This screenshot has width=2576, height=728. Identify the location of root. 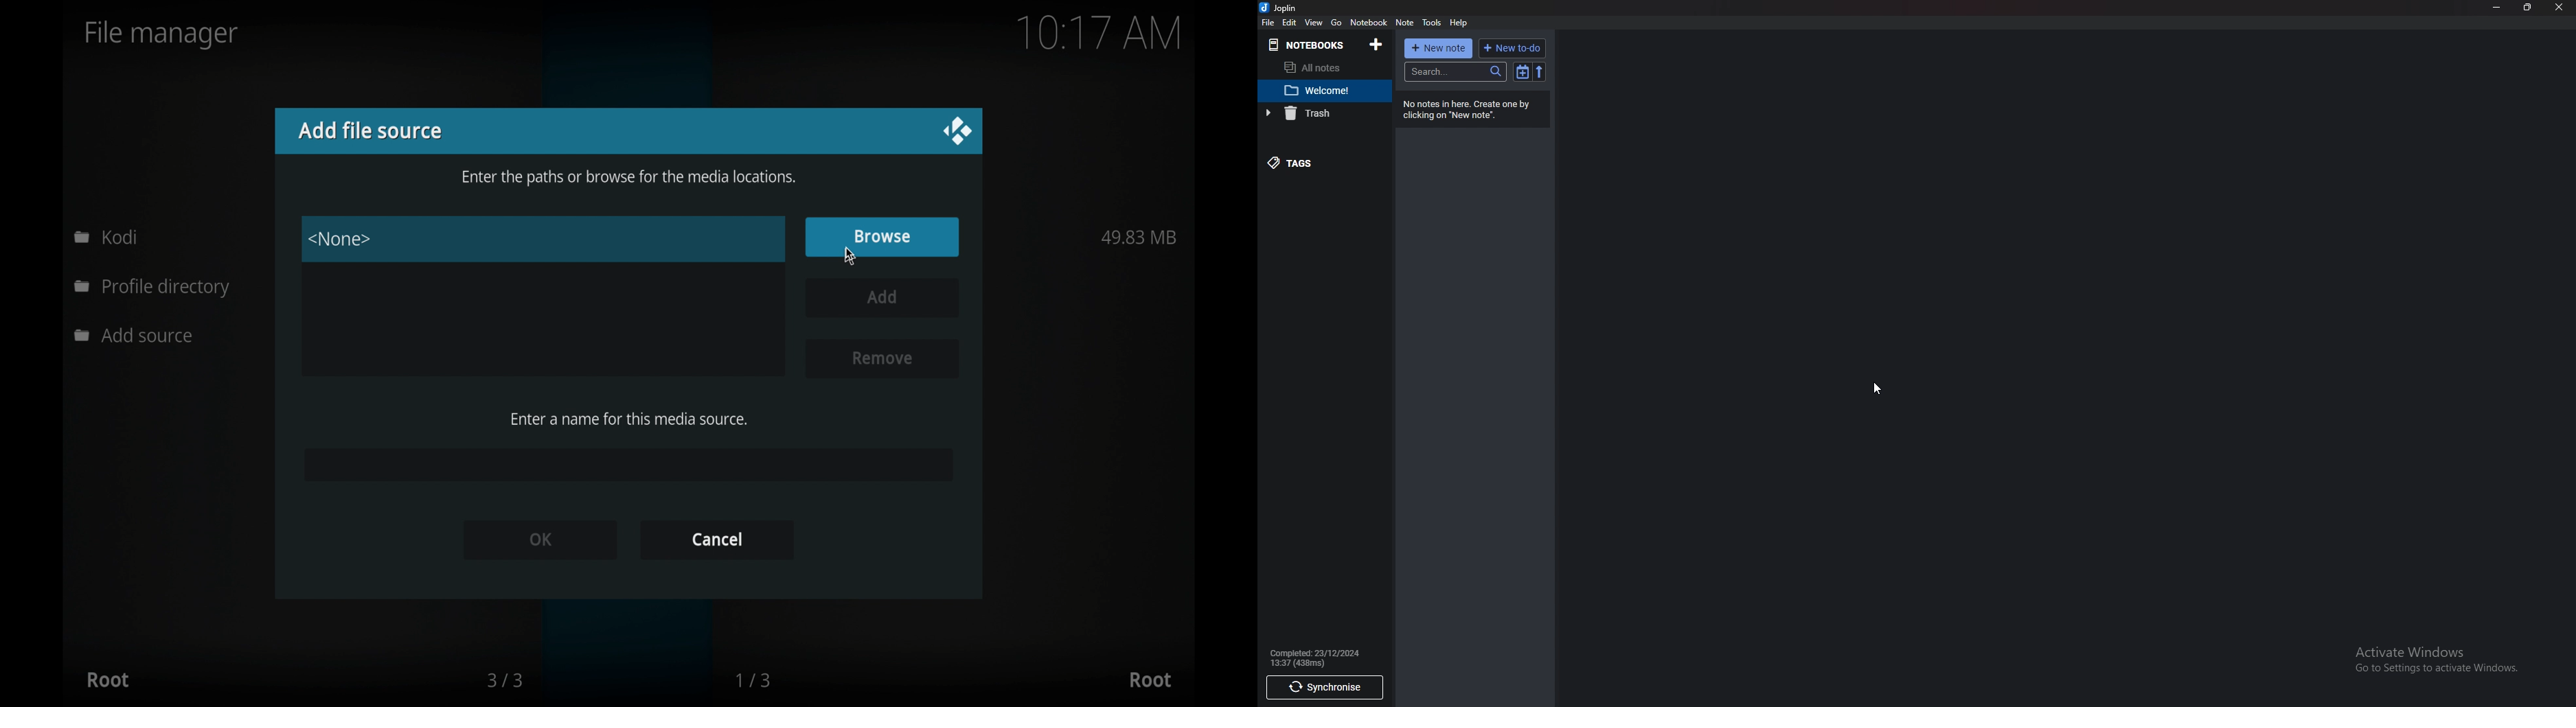
(107, 680).